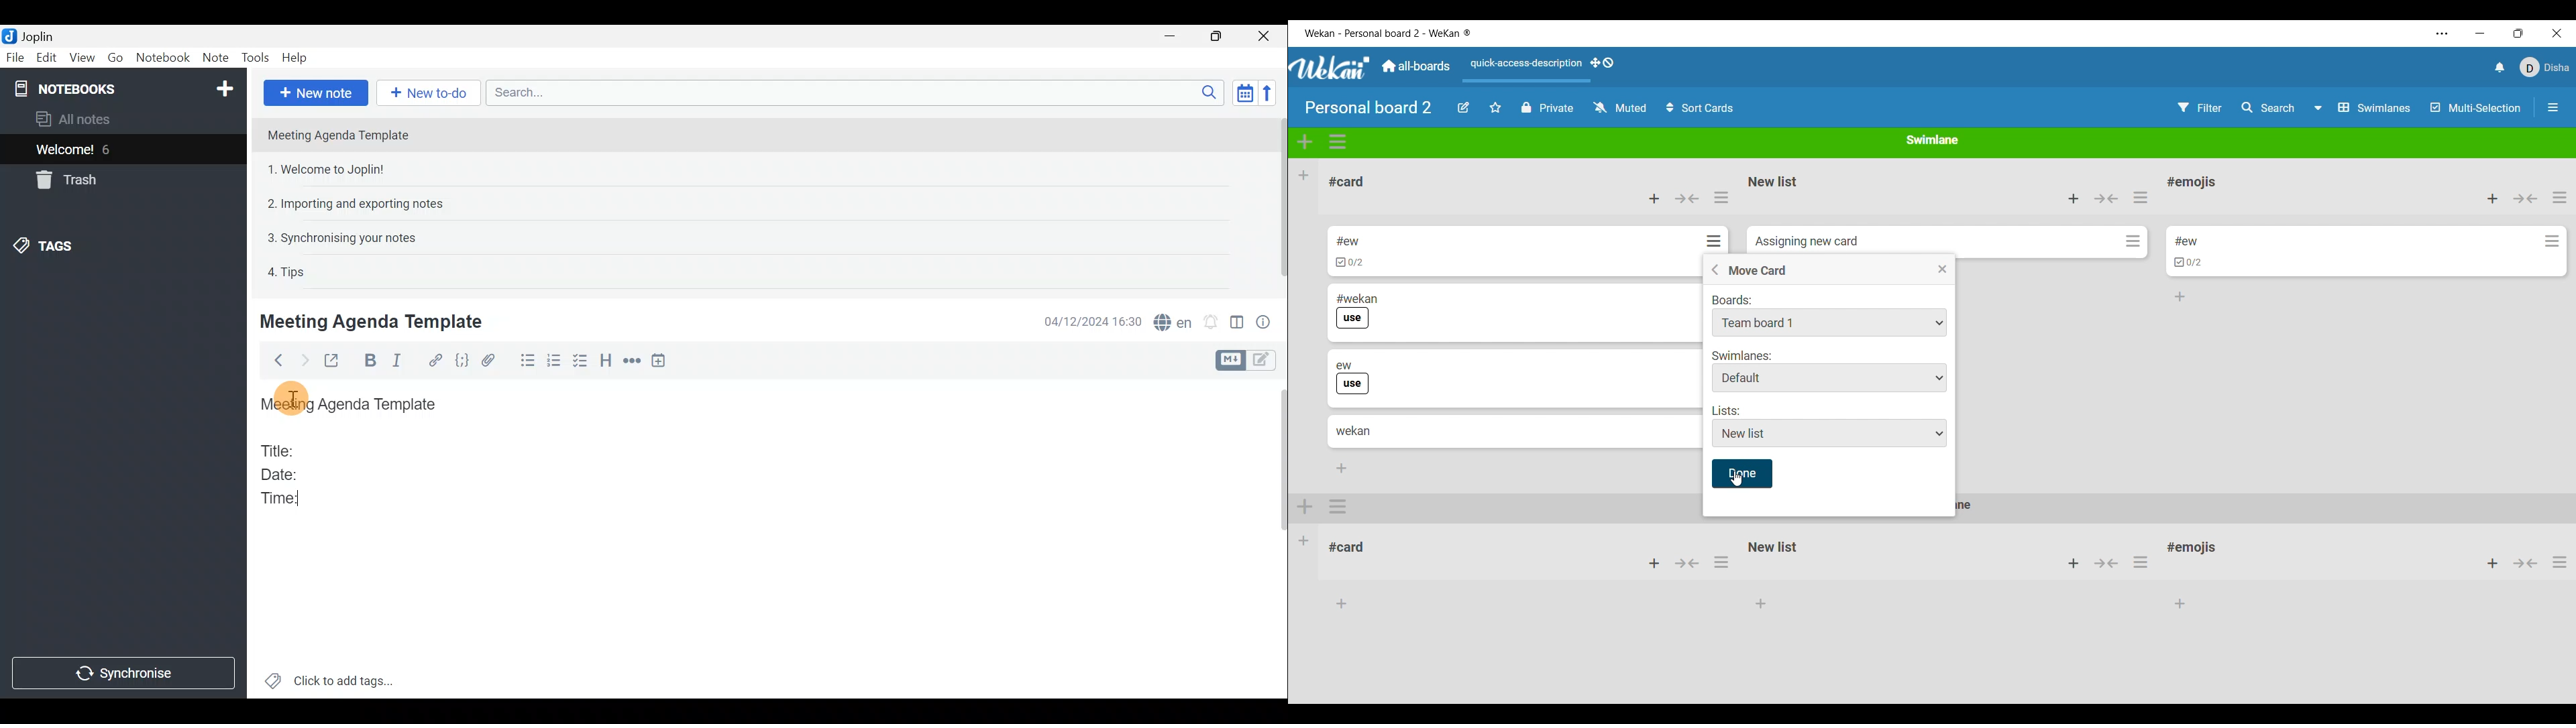 The image size is (2576, 728). What do you see at coordinates (2133, 241) in the screenshot?
I see `Card actions` at bounding box center [2133, 241].